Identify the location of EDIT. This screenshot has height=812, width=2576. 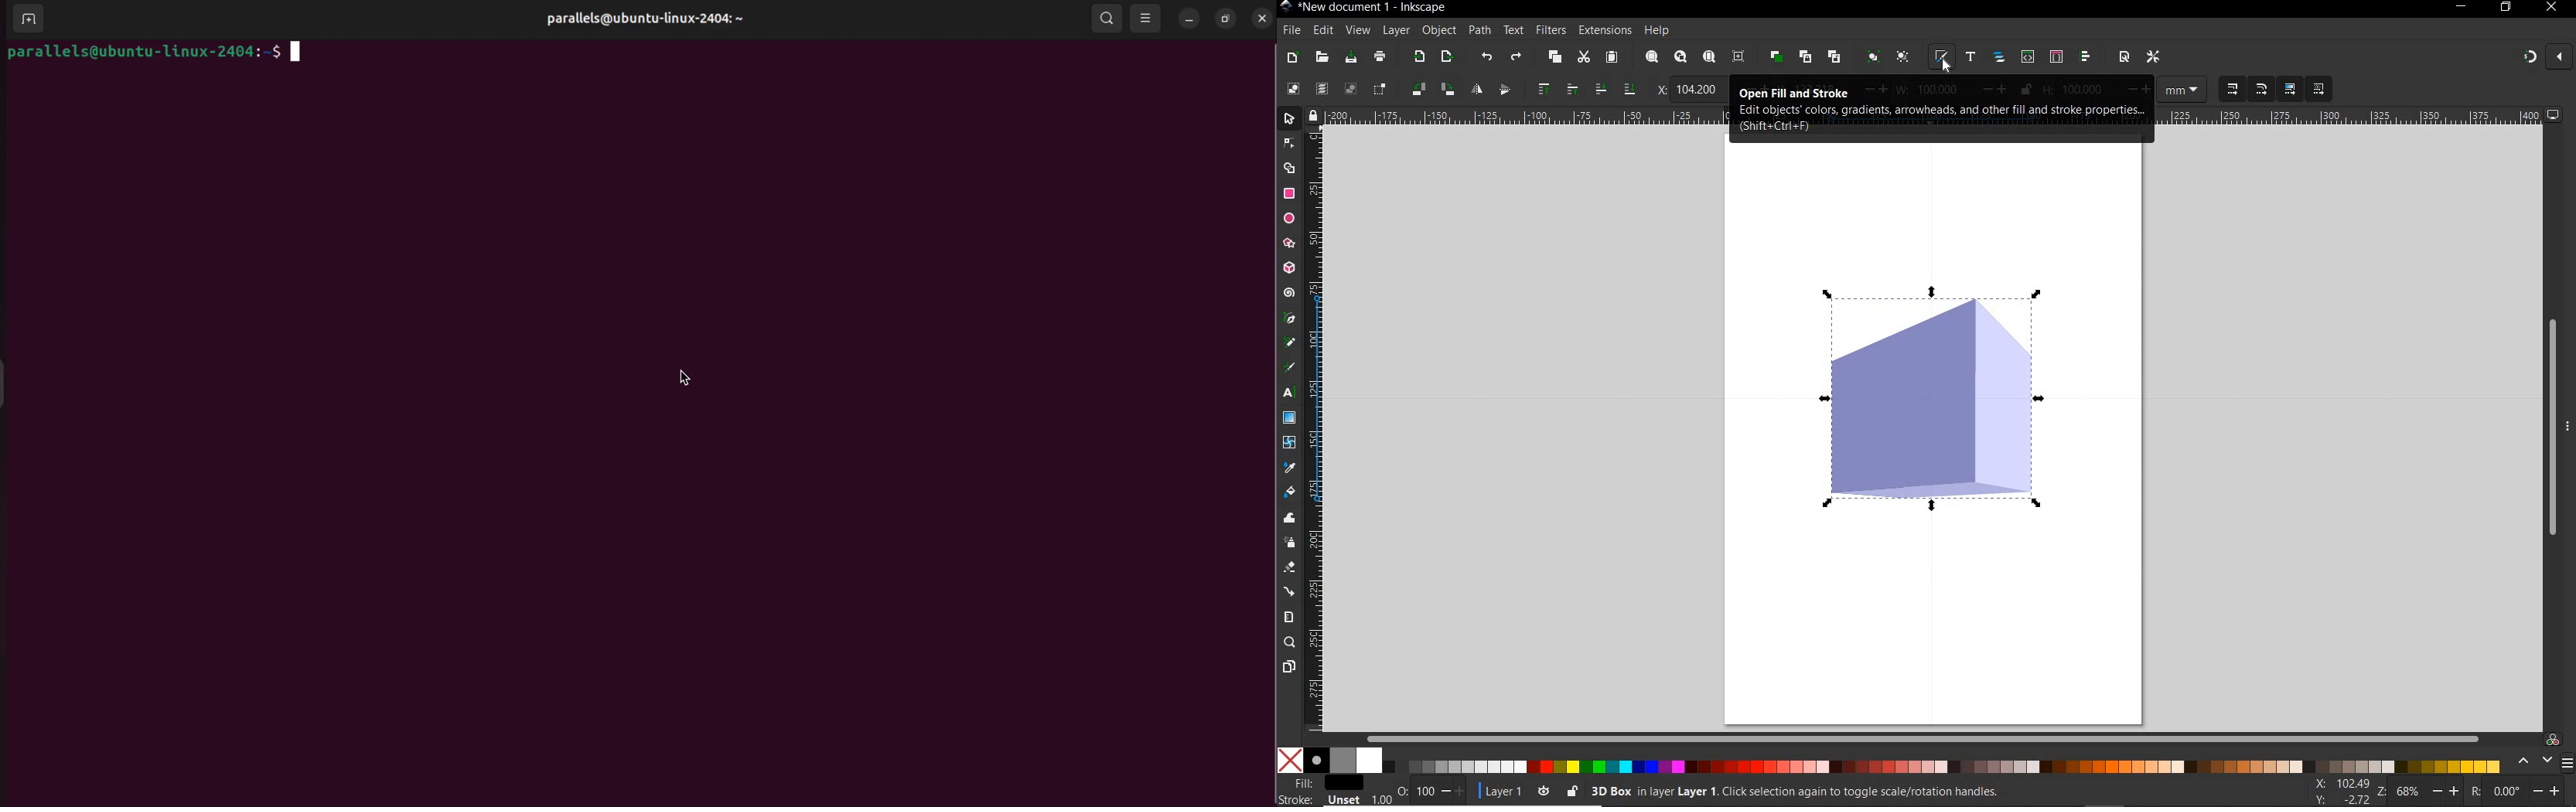
(1322, 29).